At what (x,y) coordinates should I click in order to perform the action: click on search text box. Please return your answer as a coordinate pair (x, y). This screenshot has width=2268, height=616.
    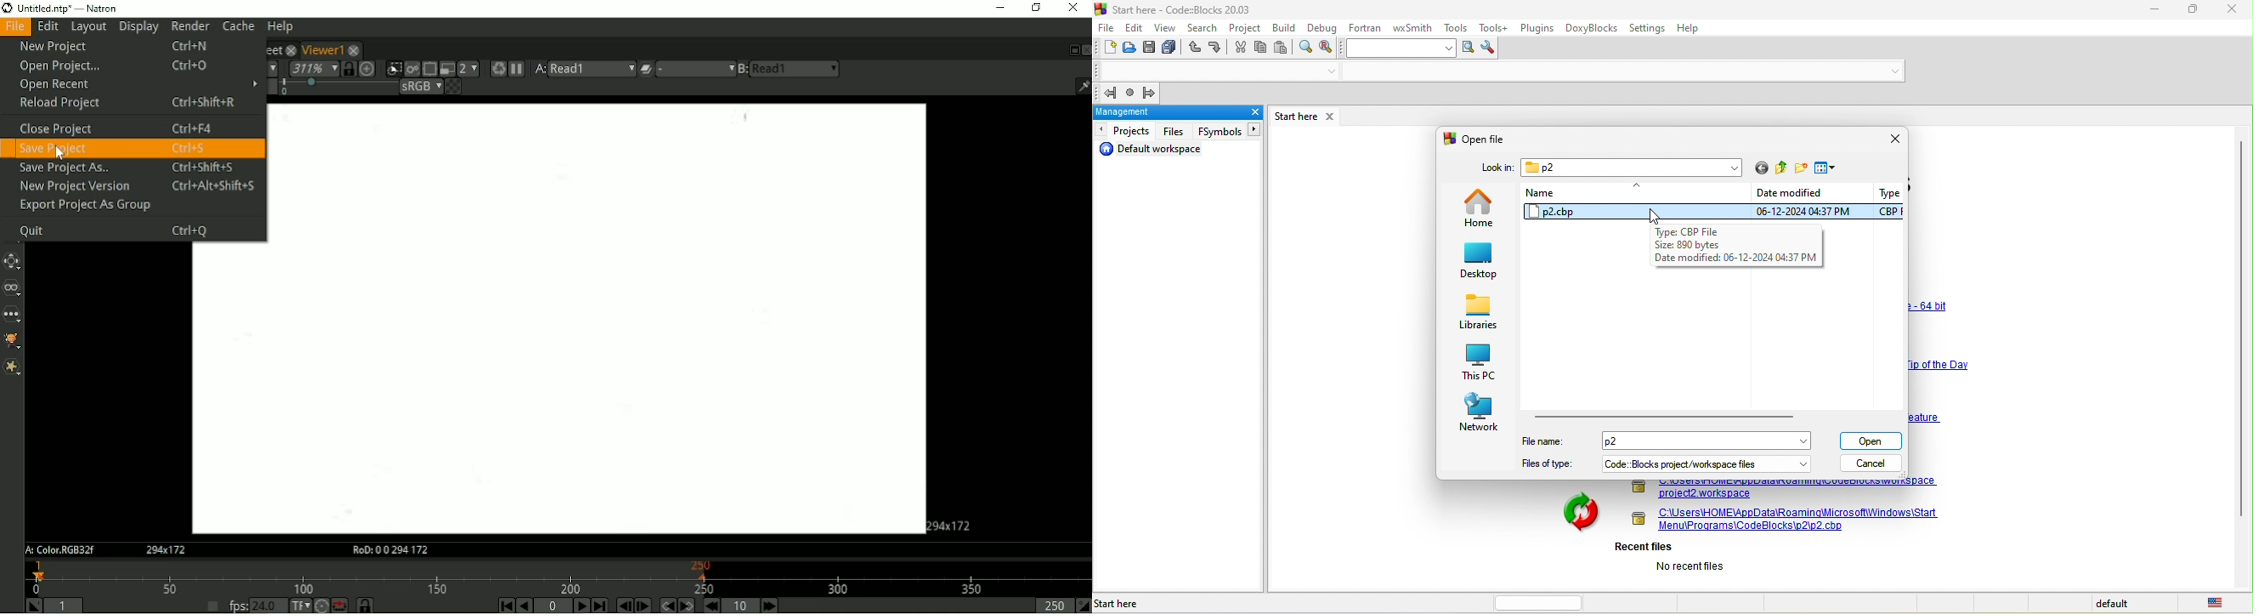
    Looking at the image, I should click on (1402, 48).